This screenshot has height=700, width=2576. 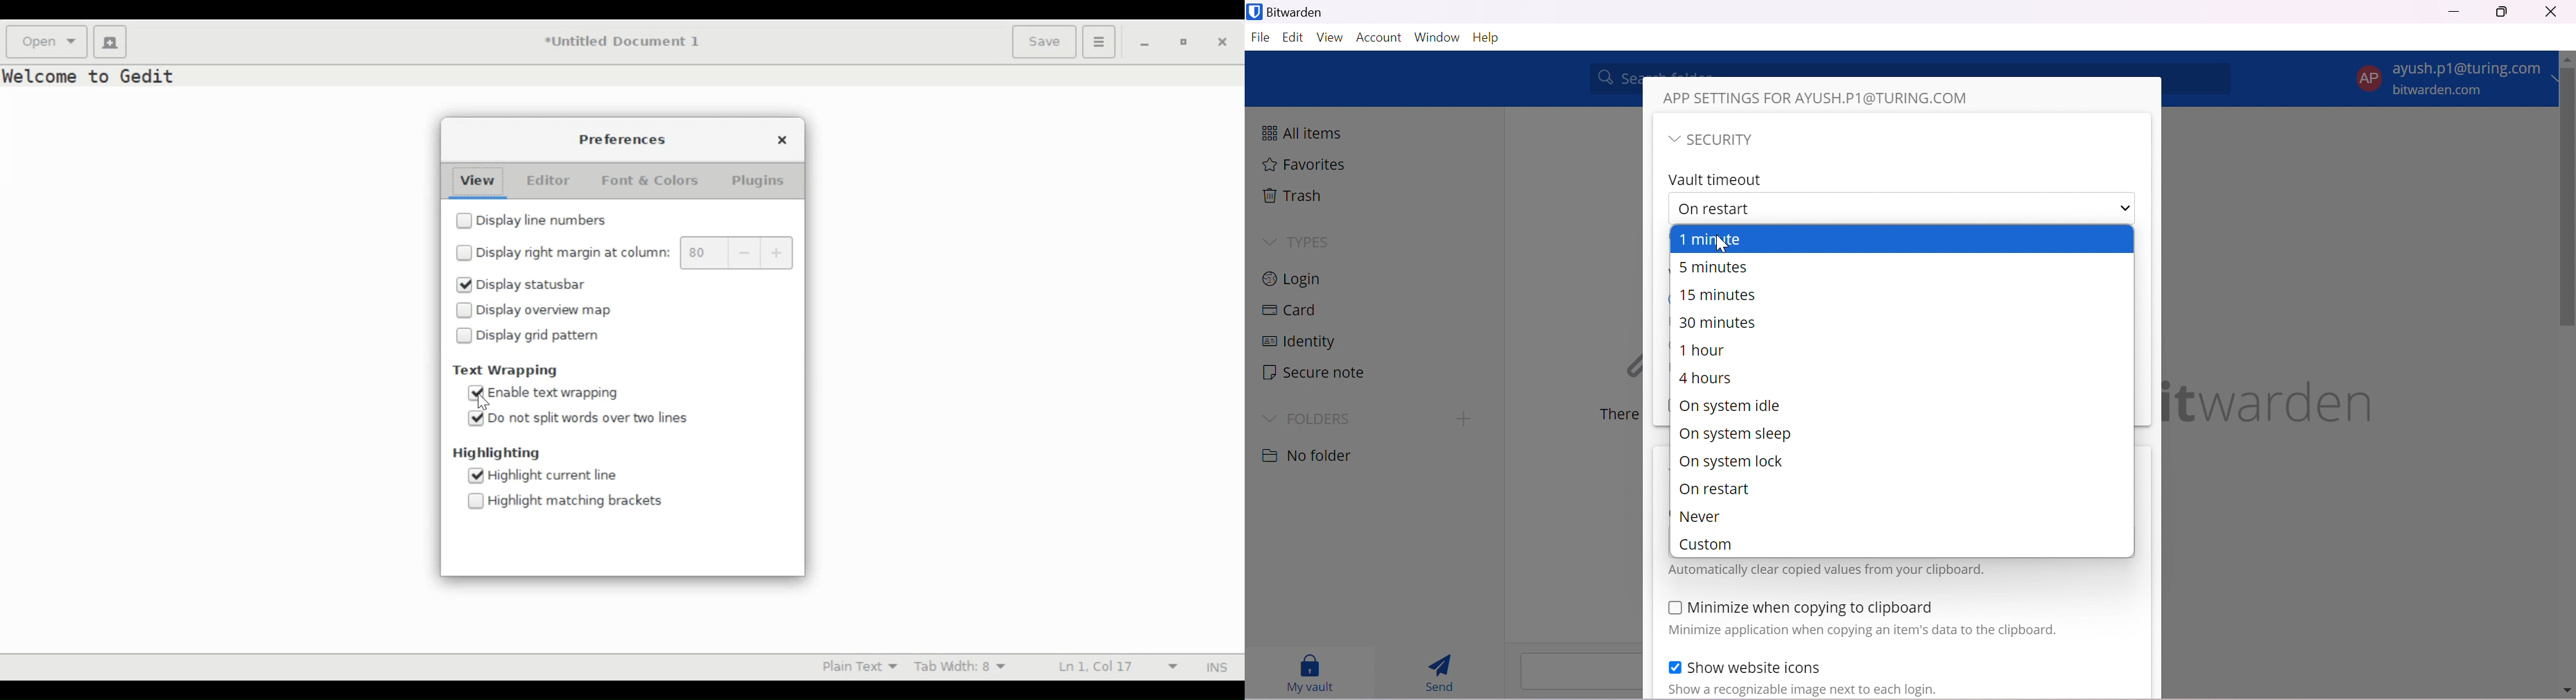 I want to click on 30 minutes, so click(x=1720, y=324).